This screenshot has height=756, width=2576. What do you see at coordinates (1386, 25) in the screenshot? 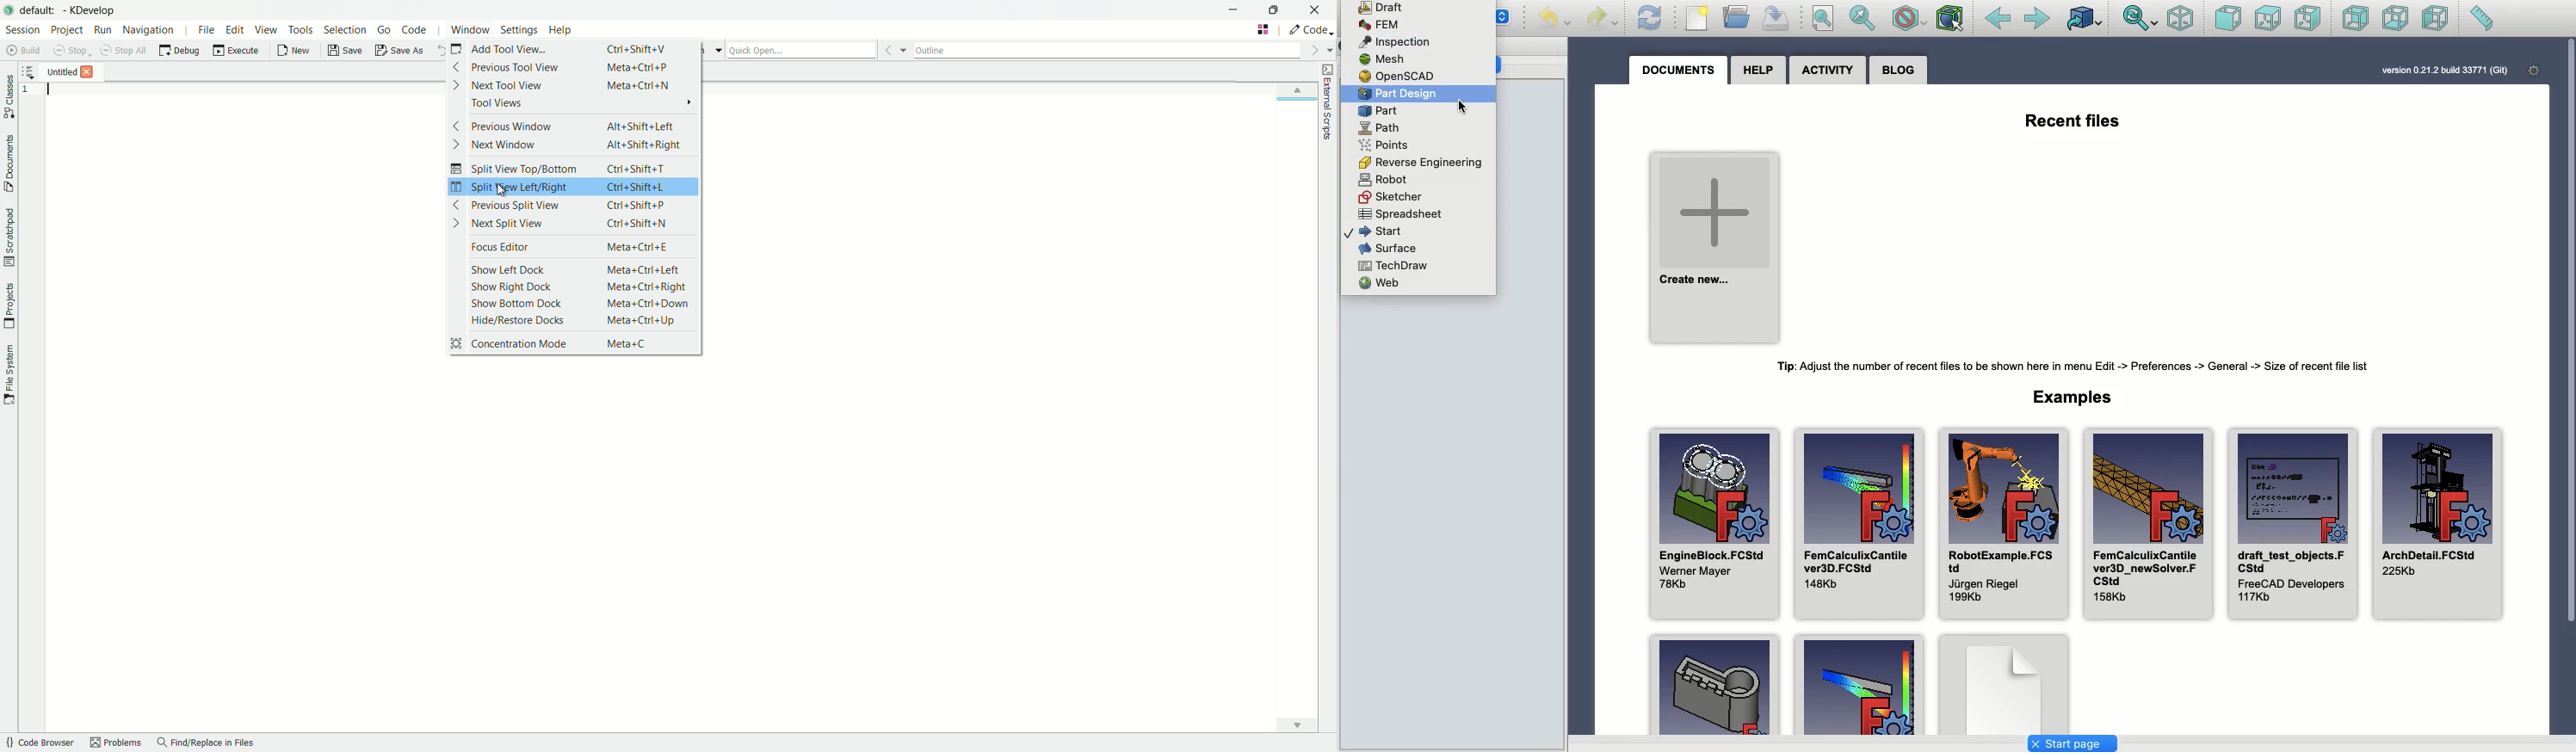
I see `FEM` at bounding box center [1386, 25].